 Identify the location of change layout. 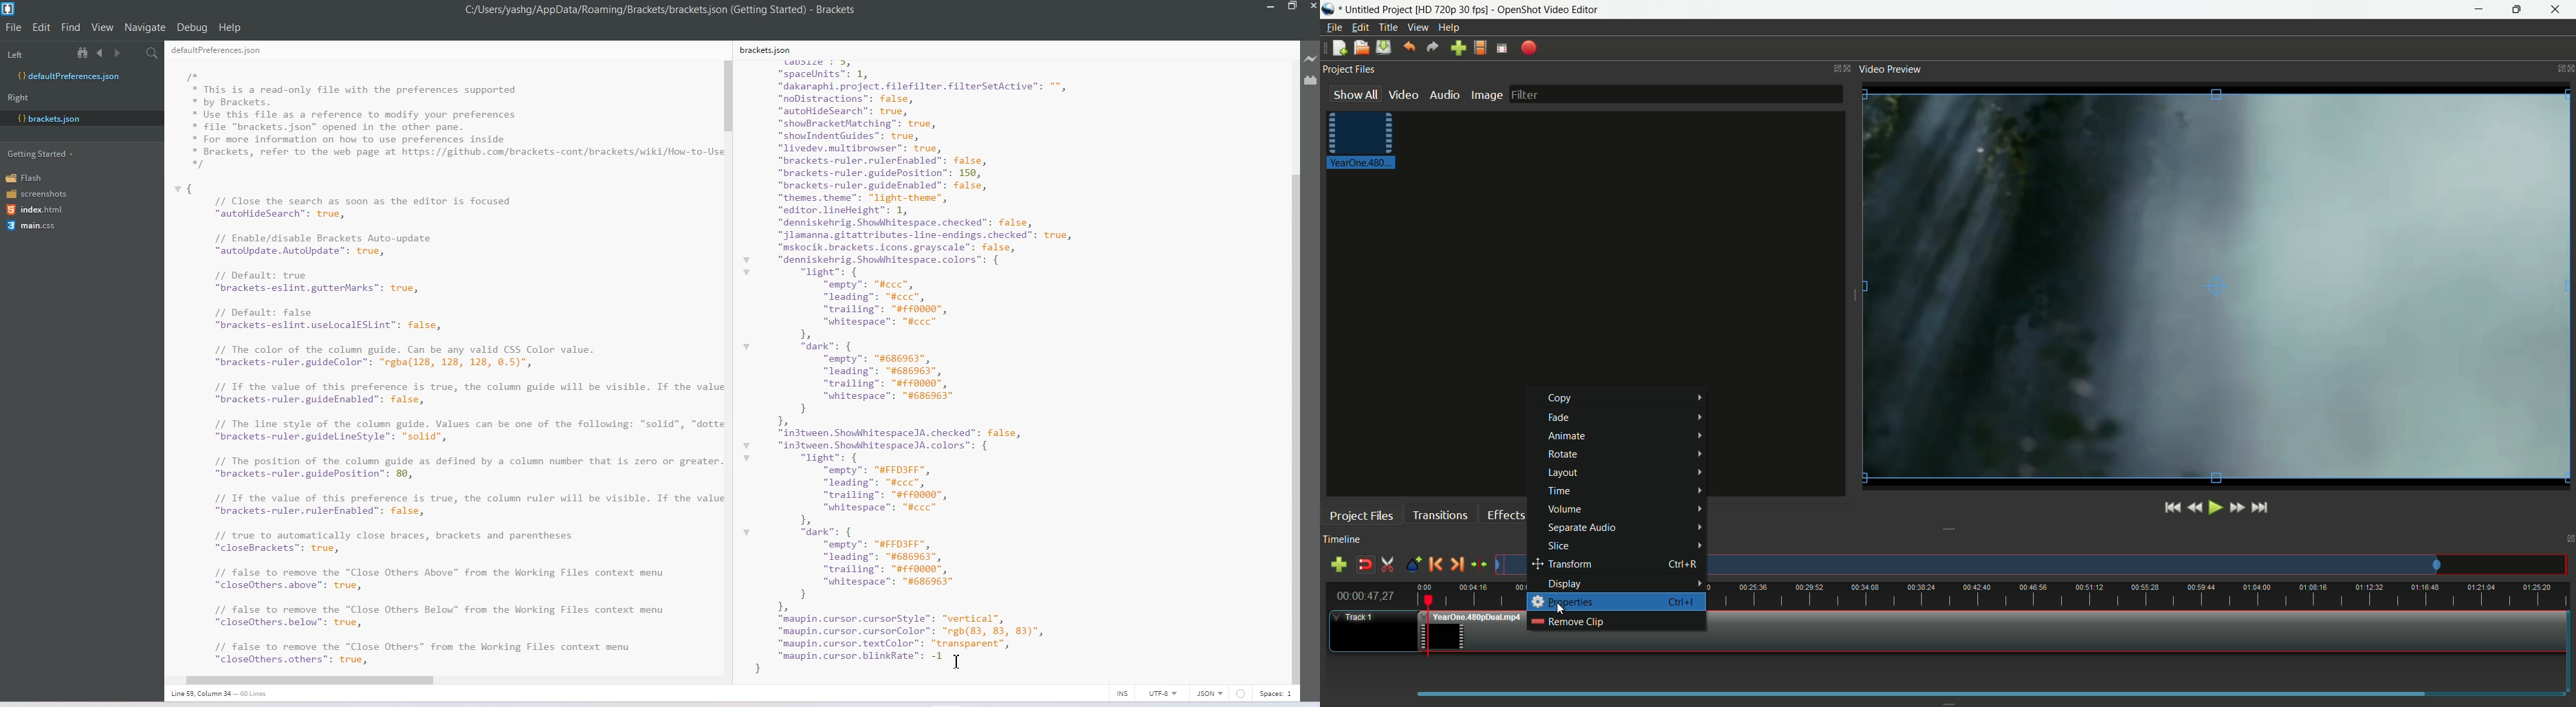
(1833, 68).